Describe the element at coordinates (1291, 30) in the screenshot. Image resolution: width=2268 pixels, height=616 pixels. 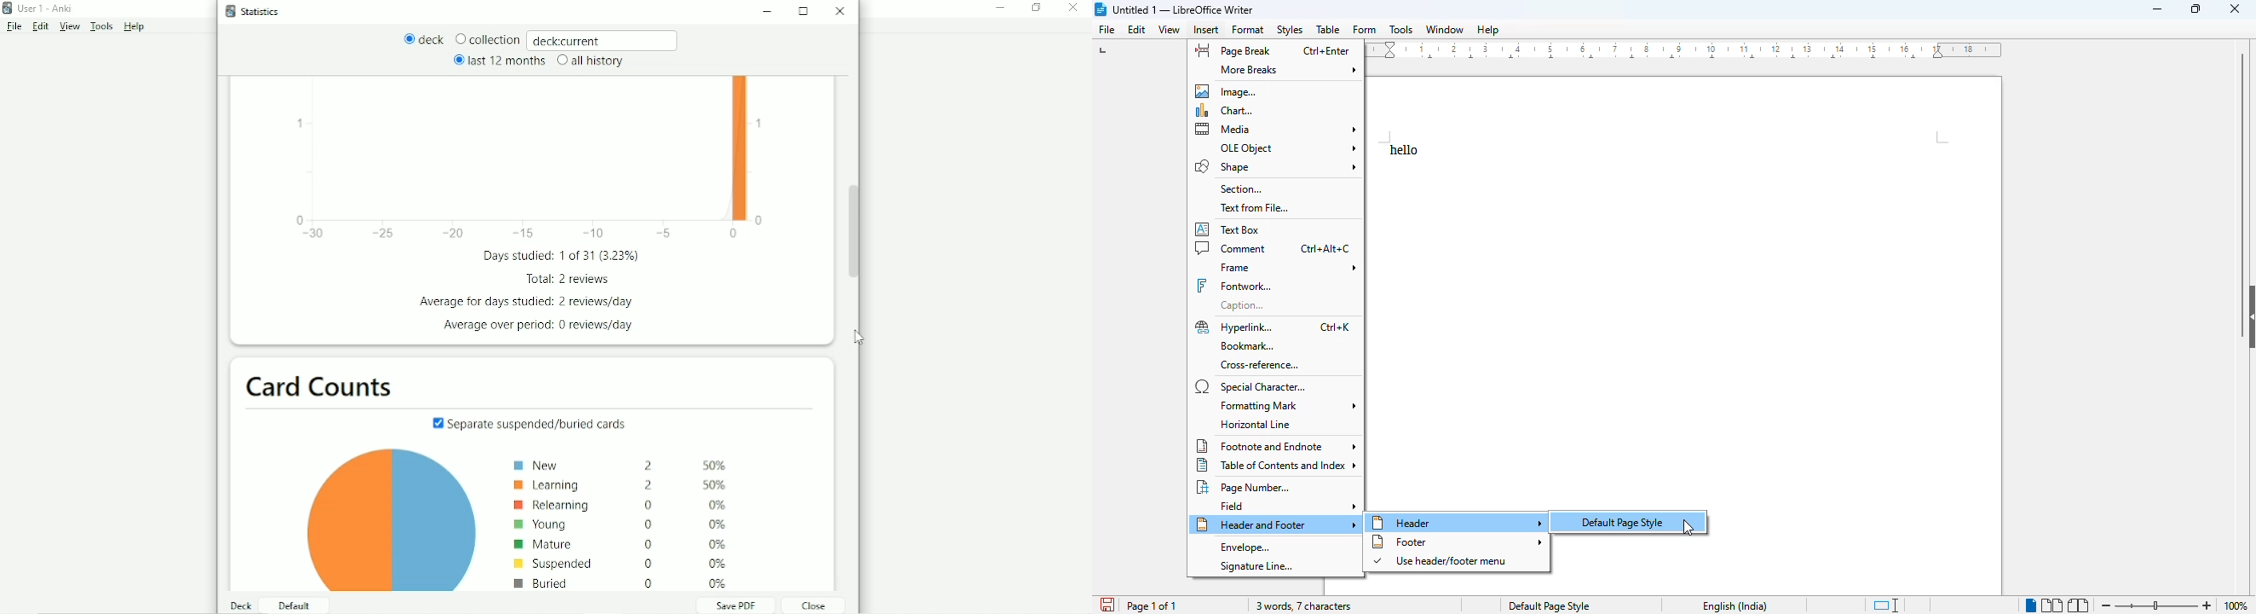
I see `styles` at that location.